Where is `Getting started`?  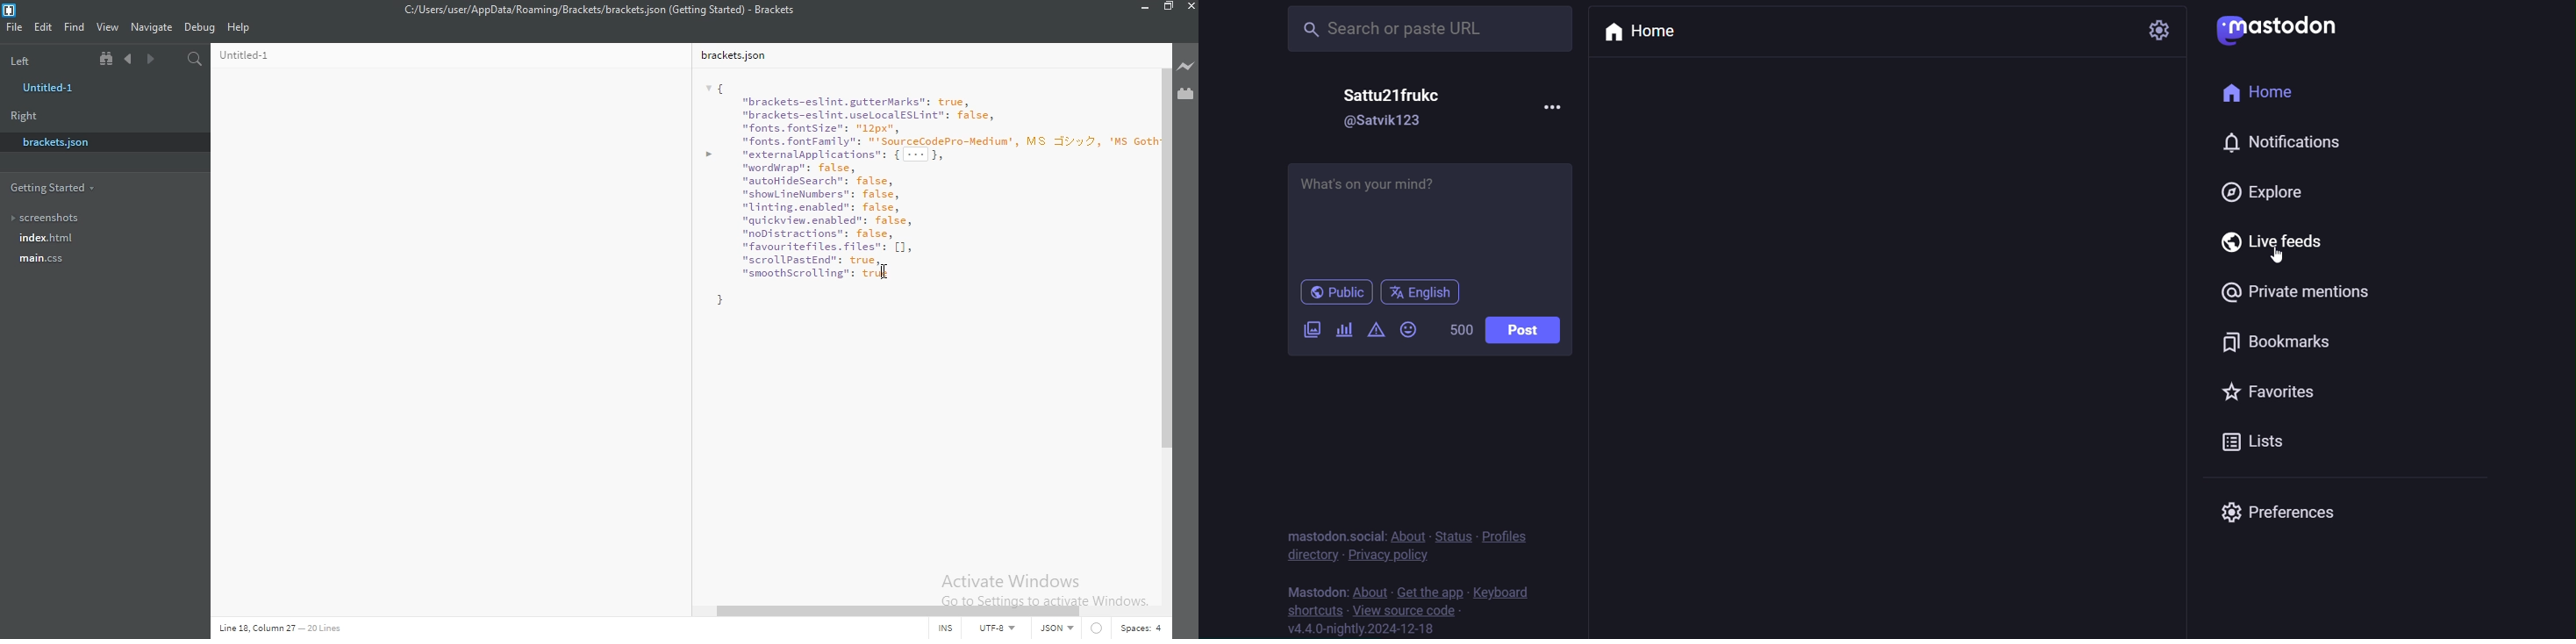
Getting started is located at coordinates (74, 187).